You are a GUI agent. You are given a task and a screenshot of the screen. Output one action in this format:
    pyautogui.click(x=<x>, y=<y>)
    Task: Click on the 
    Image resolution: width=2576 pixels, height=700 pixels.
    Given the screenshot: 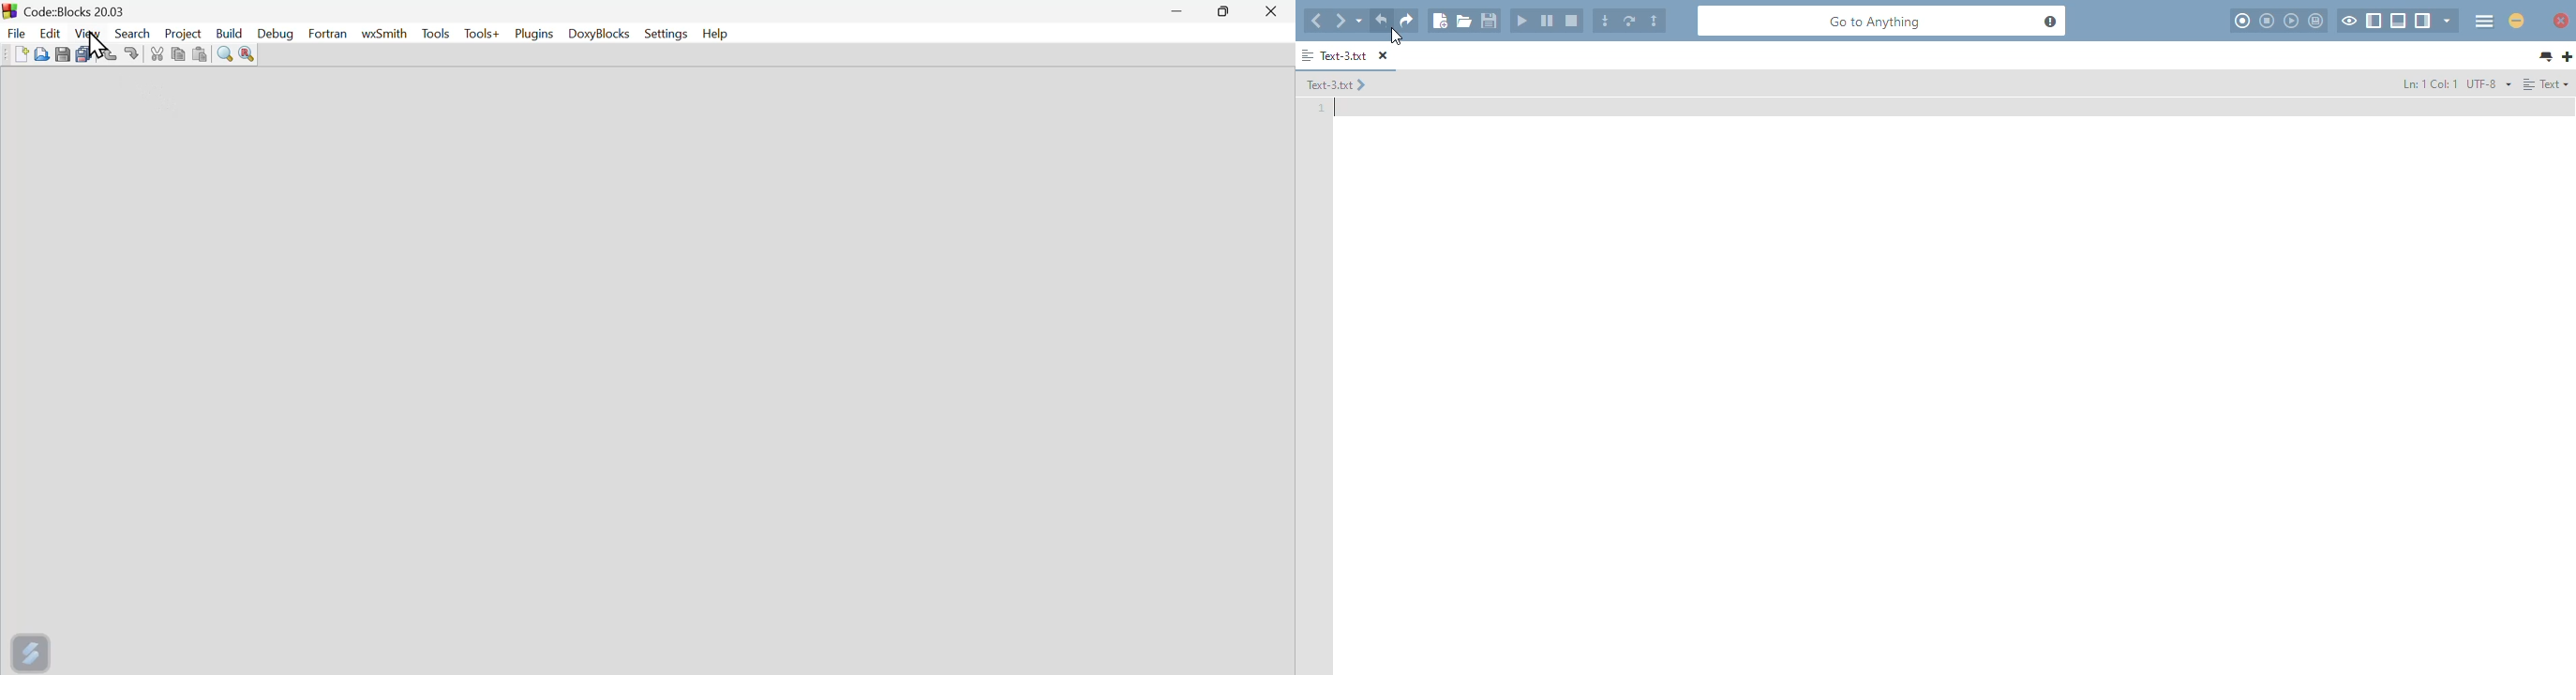 What is the action you would take?
    pyautogui.click(x=63, y=53)
    